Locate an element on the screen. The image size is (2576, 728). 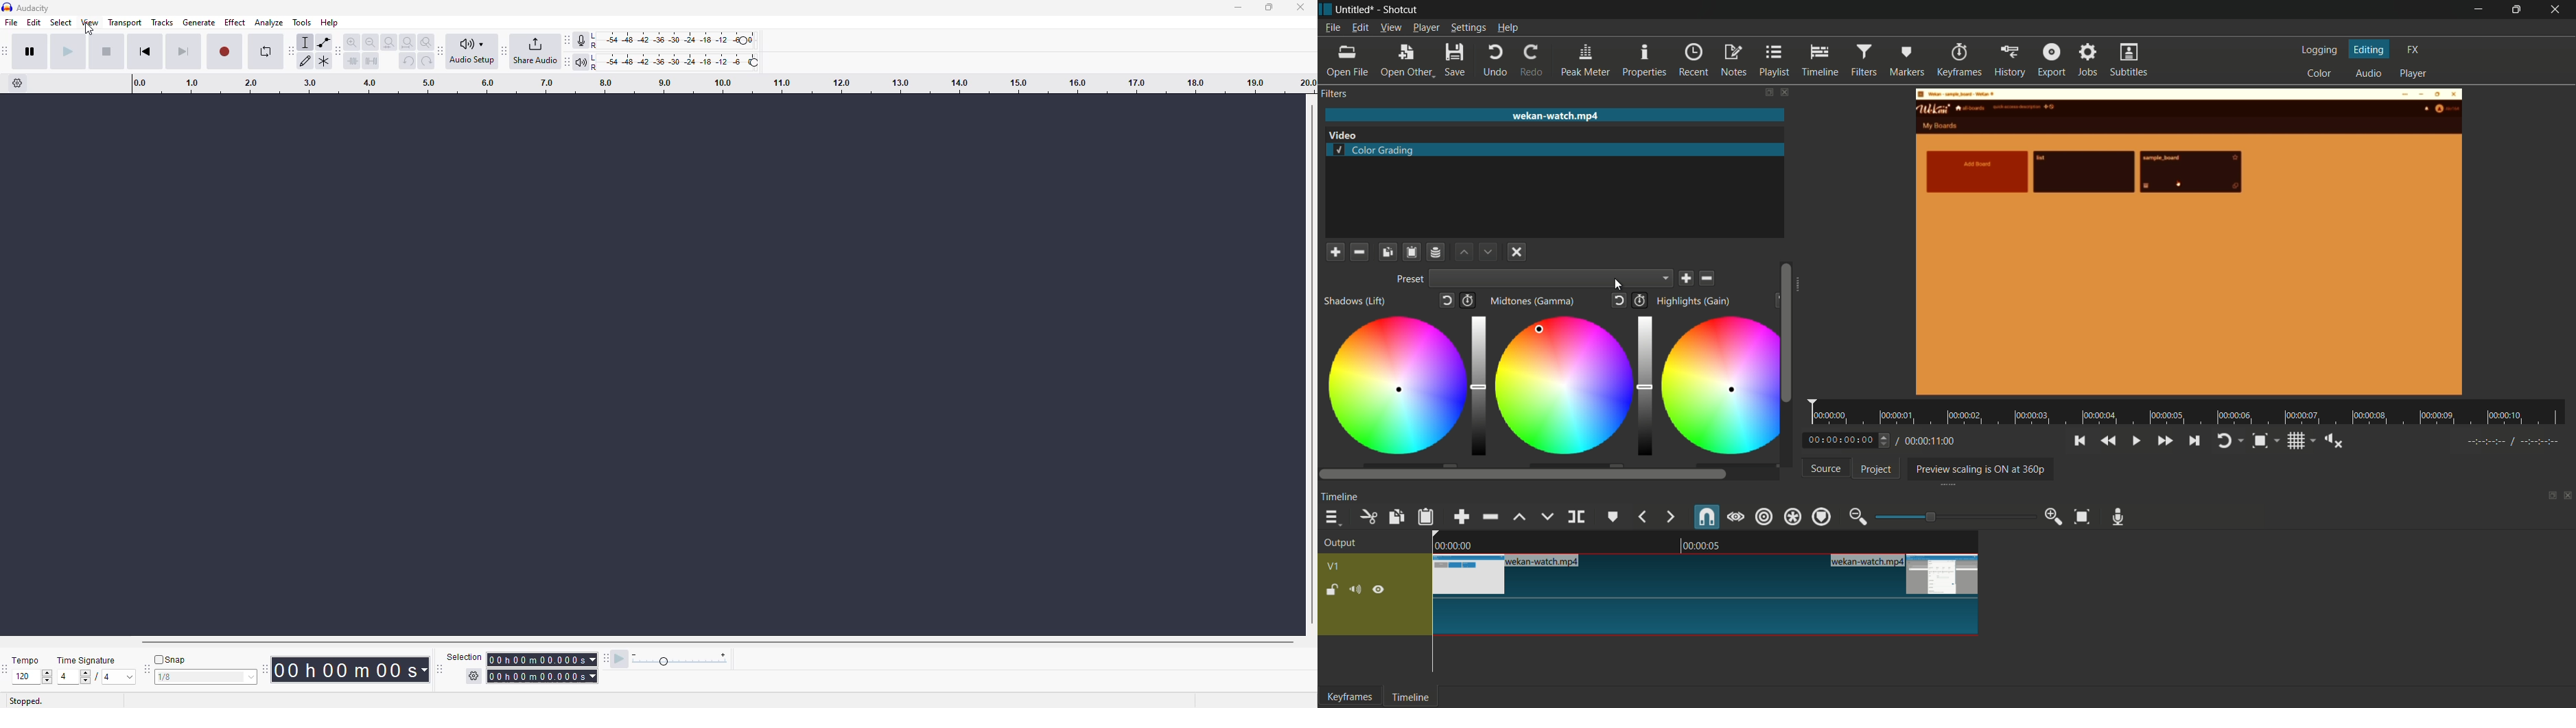
lift is located at coordinates (1519, 517).